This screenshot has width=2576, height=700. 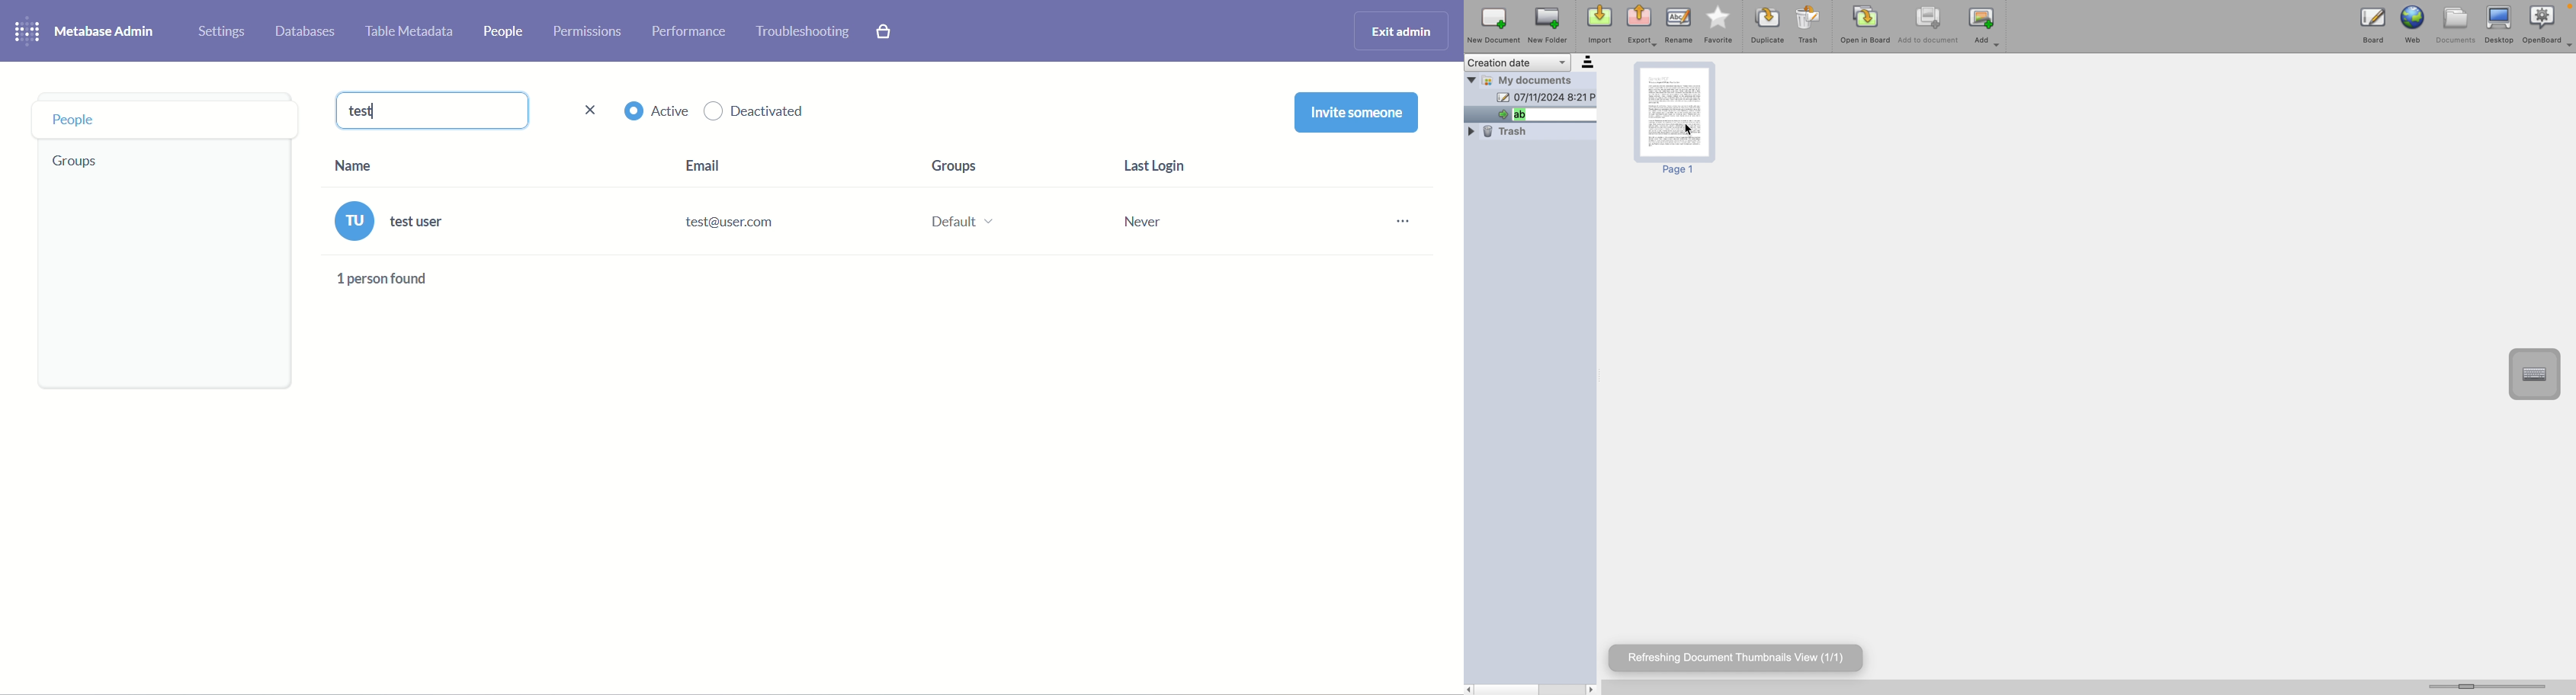 What do you see at coordinates (409, 35) in the screenshot?
I see `table metadata` at bounding box center [409, 35].